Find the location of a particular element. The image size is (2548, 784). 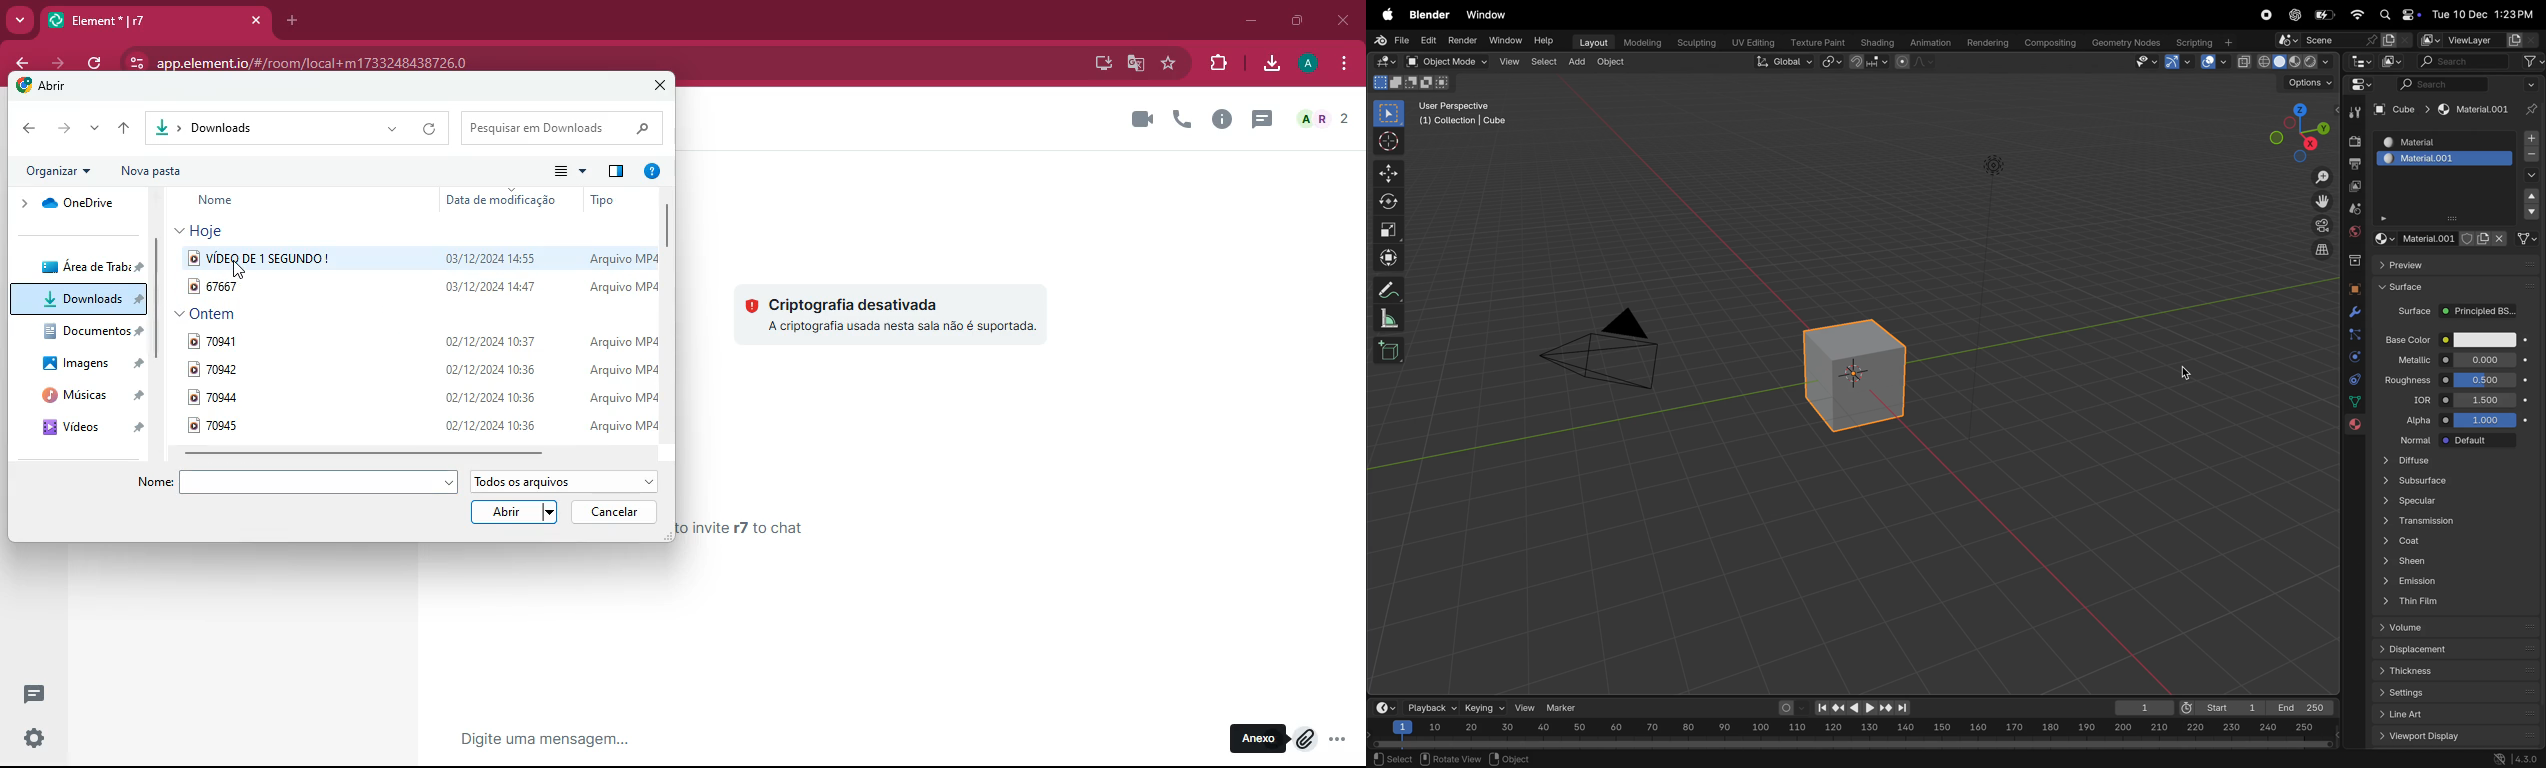

0.00 is located at coordinates (2485, 359).